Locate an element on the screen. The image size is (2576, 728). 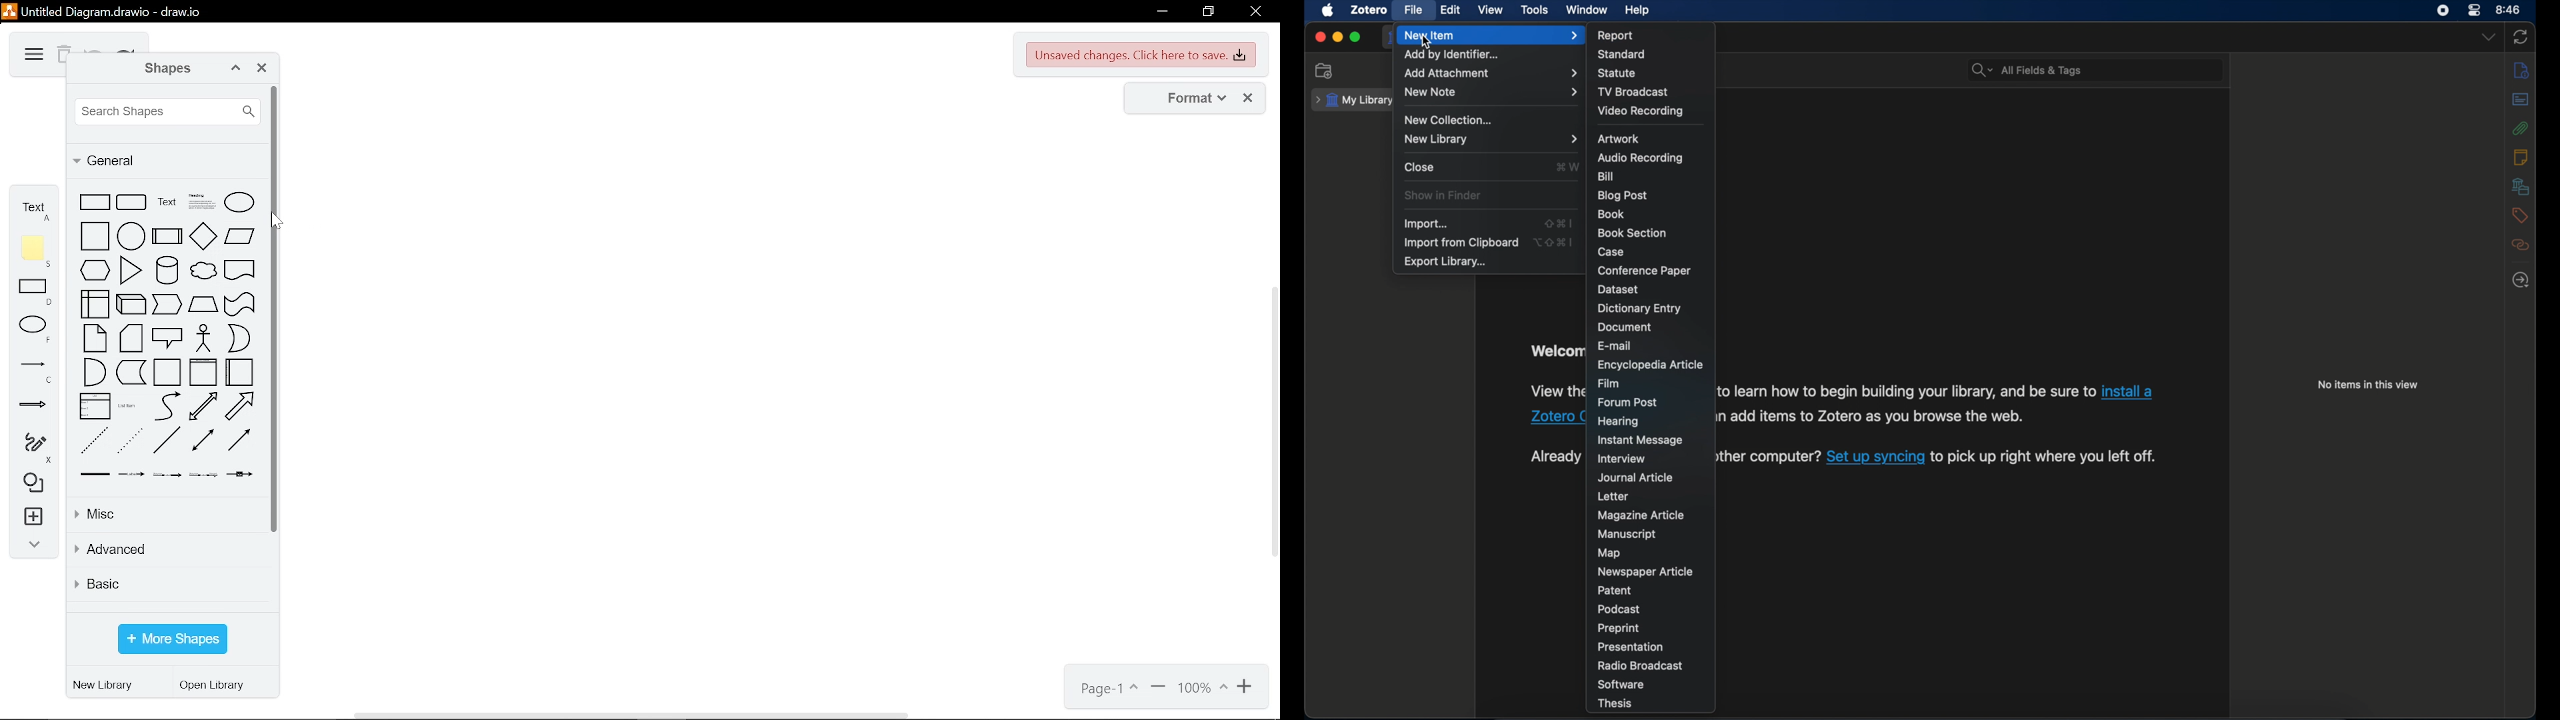
import from clipboard is located at coordinates (1461, 242).